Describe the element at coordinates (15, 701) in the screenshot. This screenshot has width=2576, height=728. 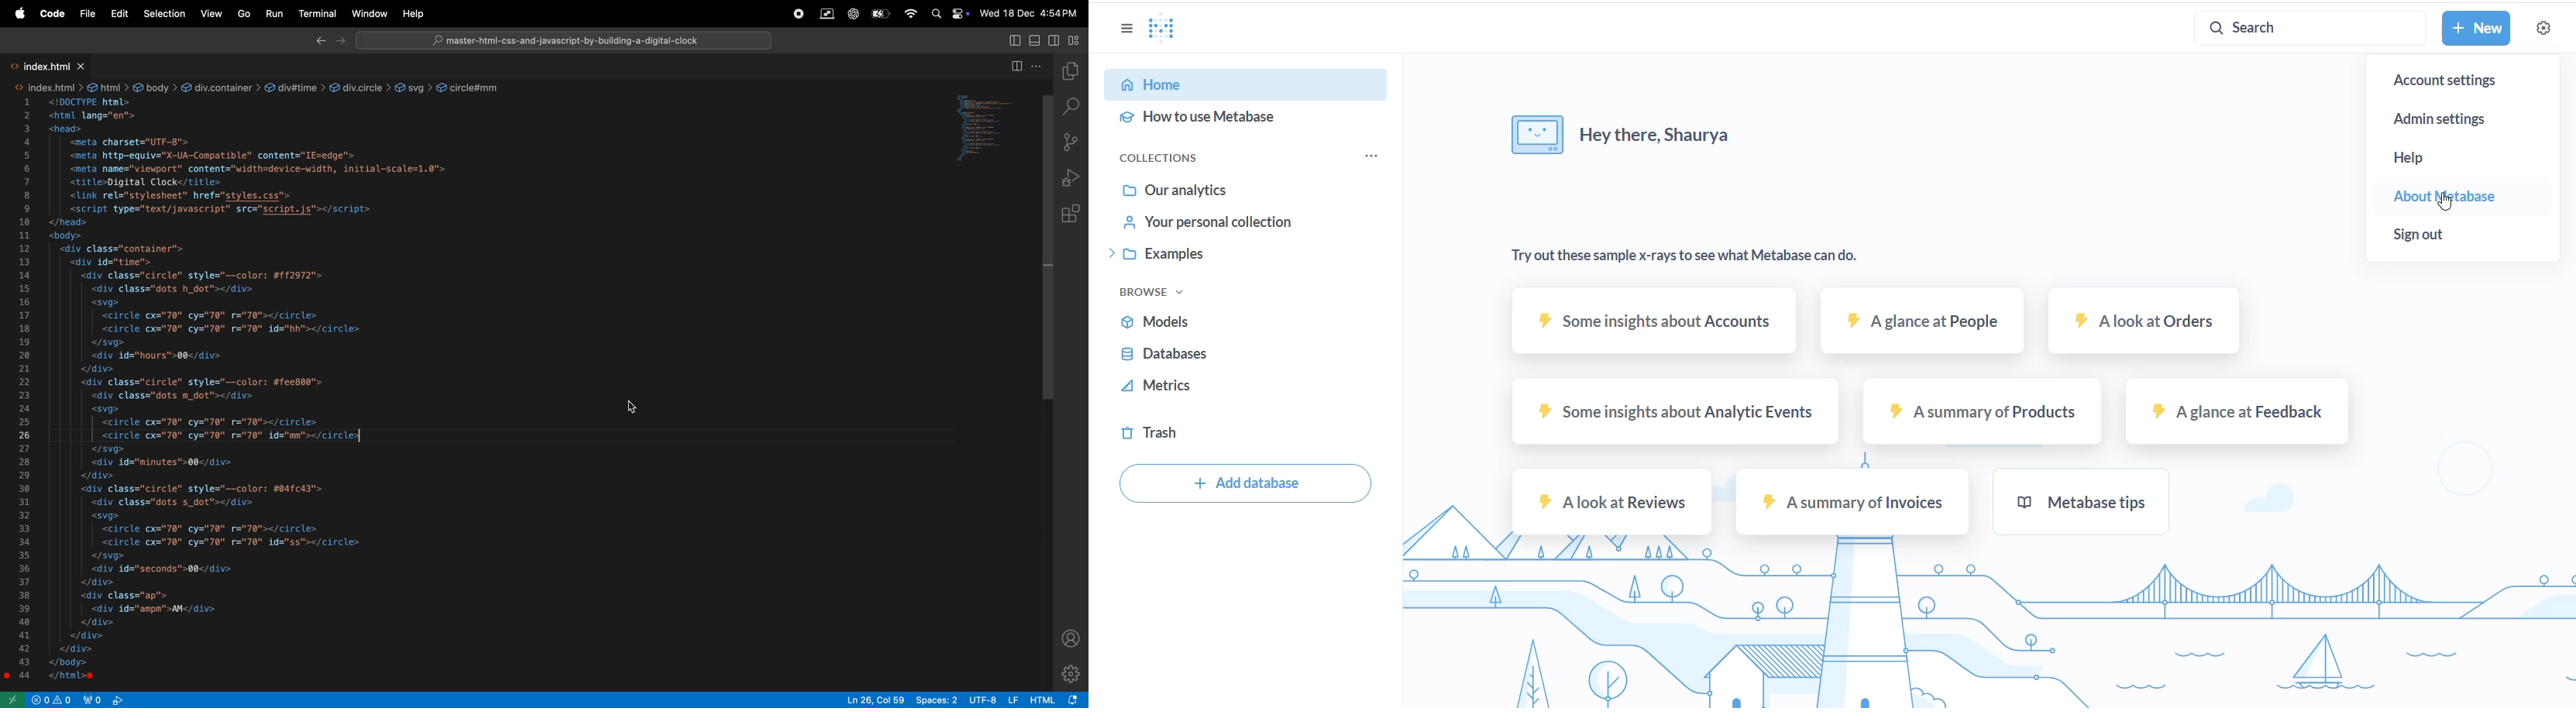
I see `open remote window` at that location.